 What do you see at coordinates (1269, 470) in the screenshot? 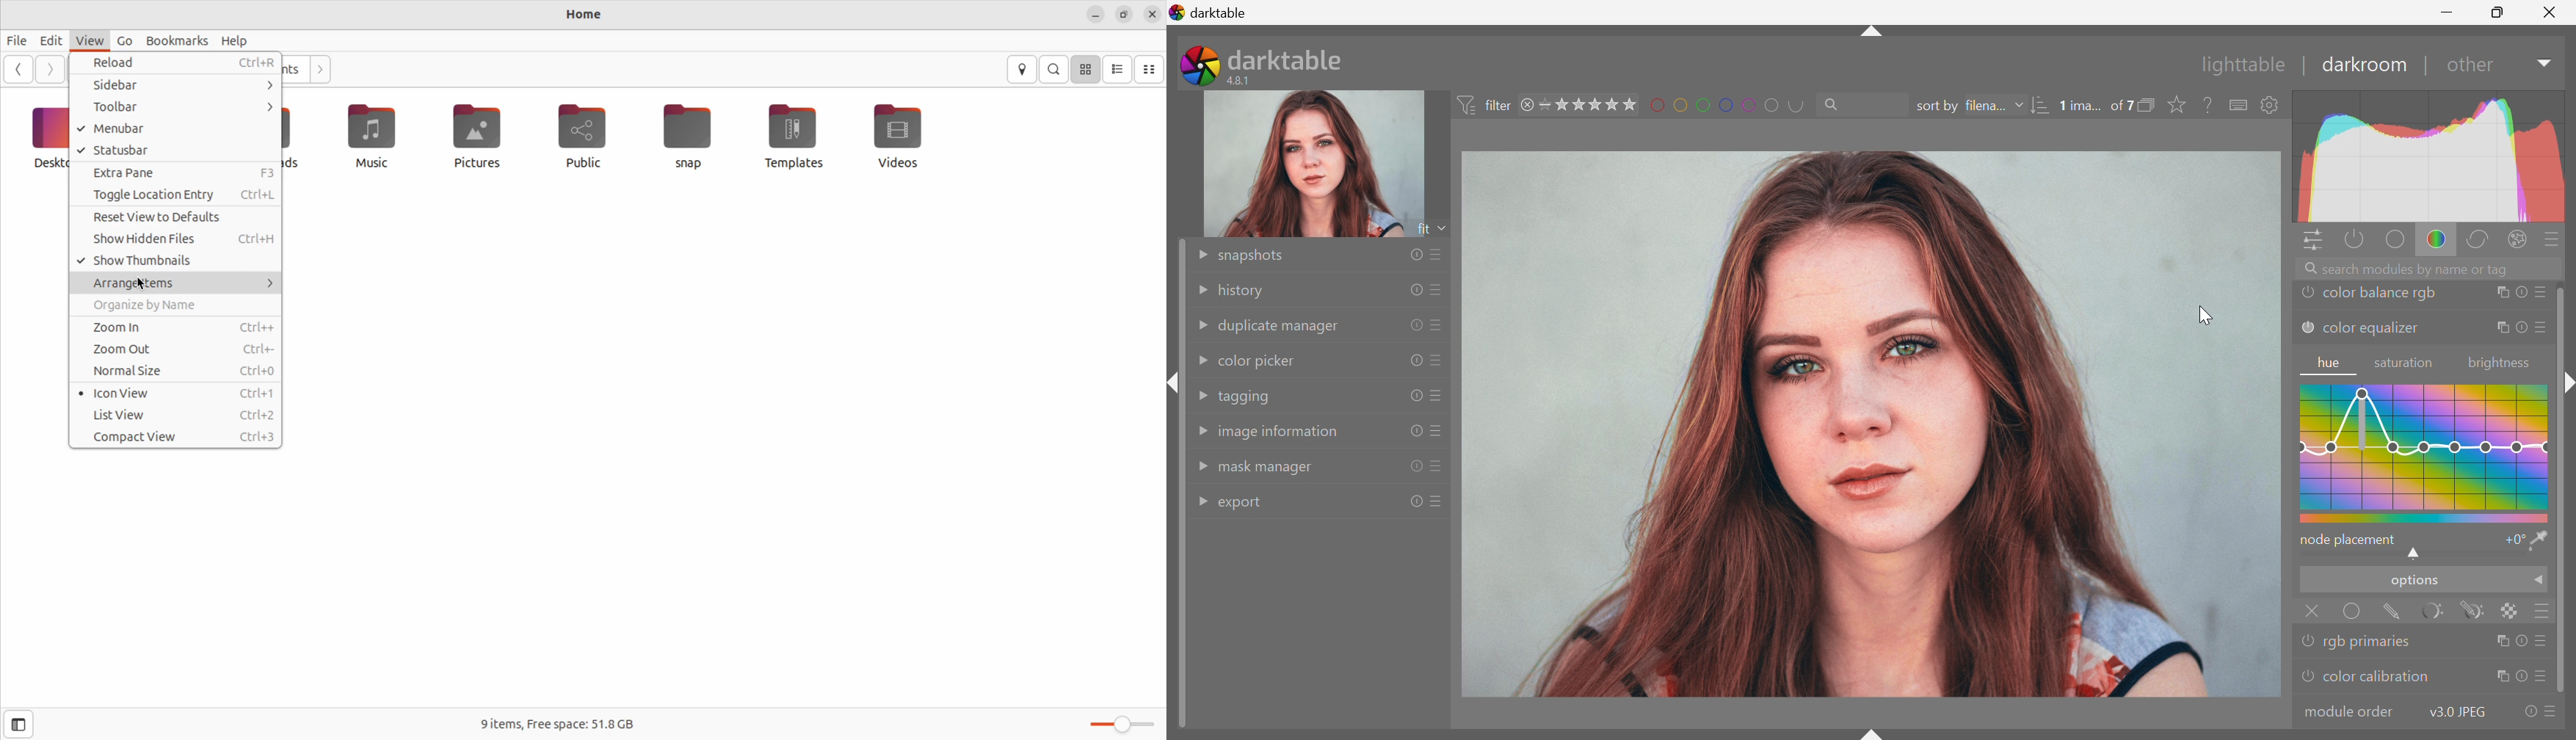
I see `mask manager` at bounding box center [1269, 470].